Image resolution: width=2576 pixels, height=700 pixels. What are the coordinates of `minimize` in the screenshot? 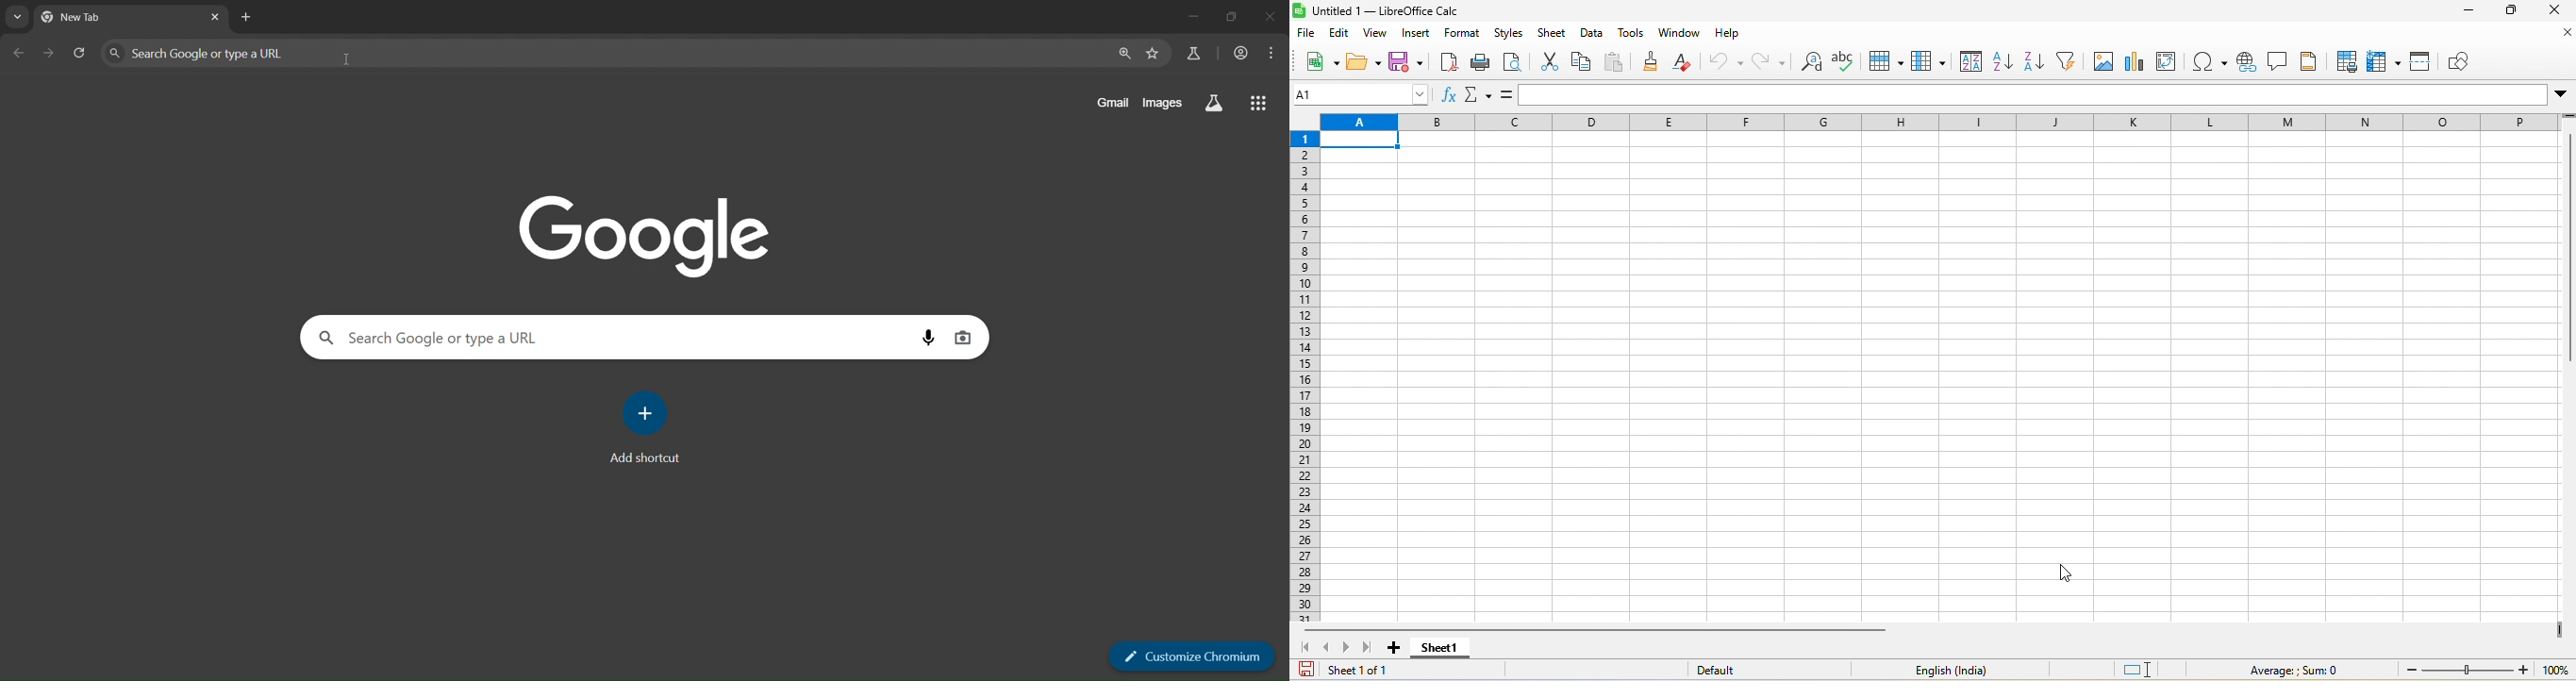 It's located at (1191, 15).